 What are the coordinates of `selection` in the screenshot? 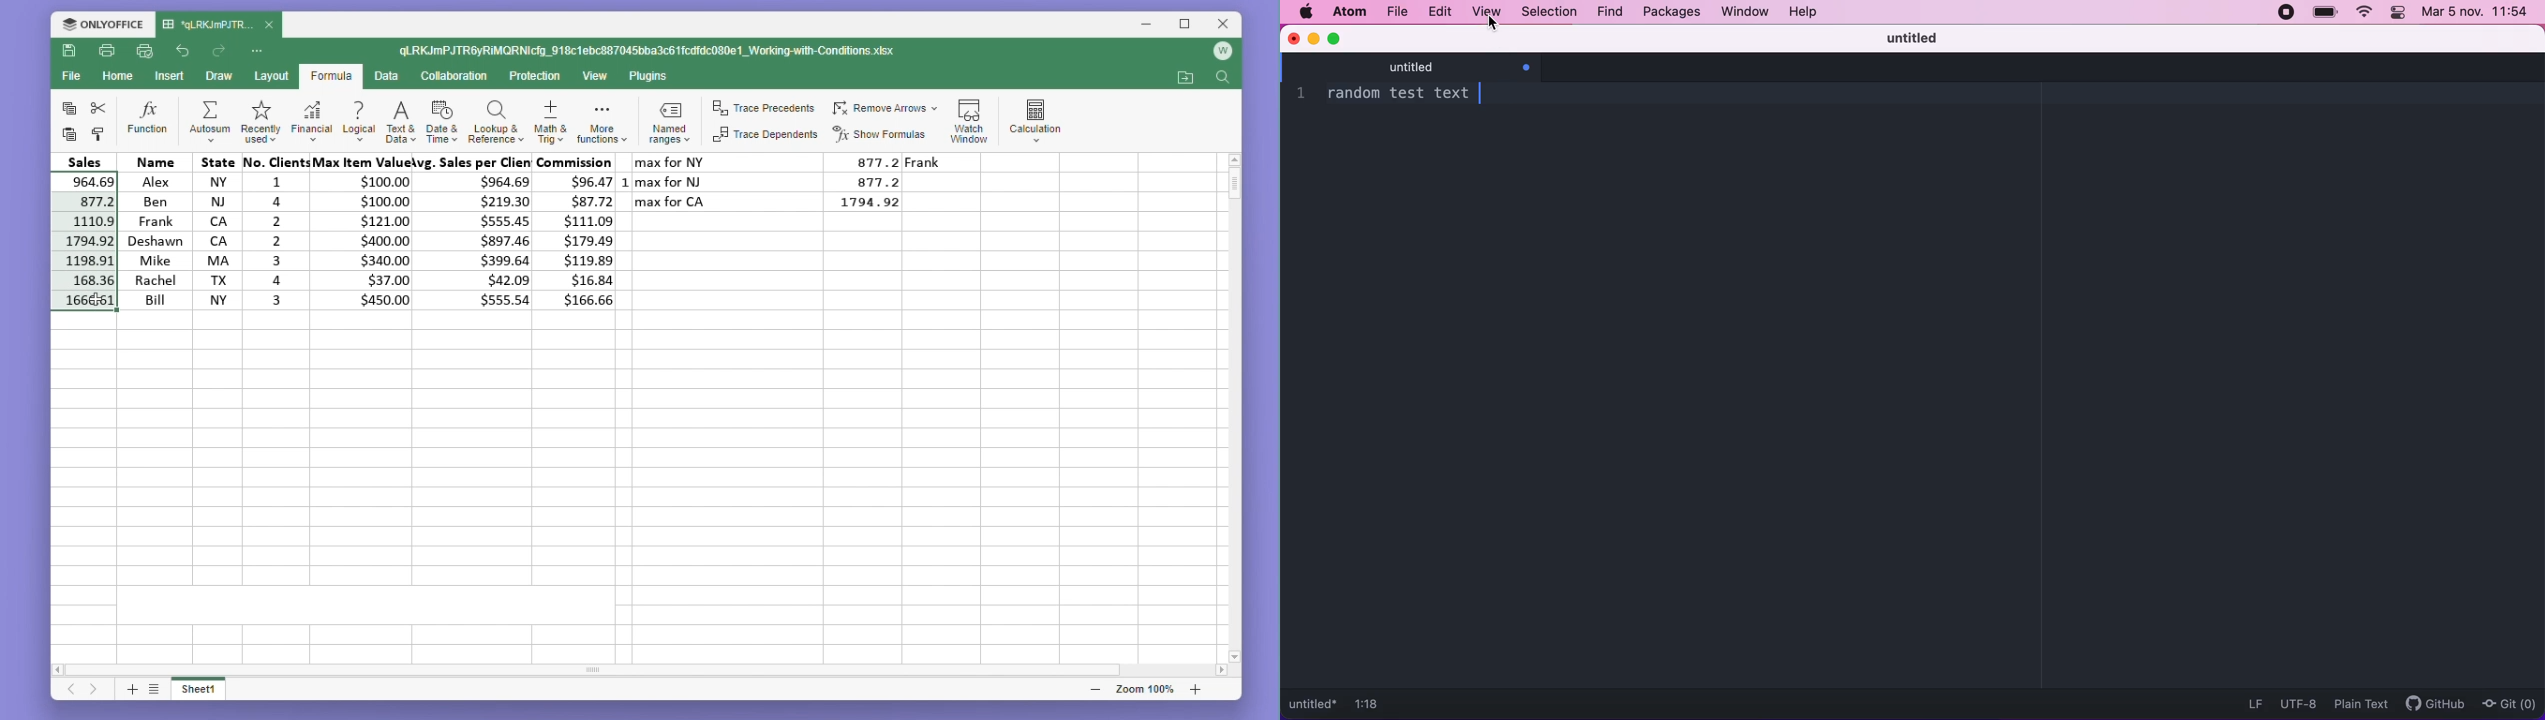 It's located at (1548, 11).